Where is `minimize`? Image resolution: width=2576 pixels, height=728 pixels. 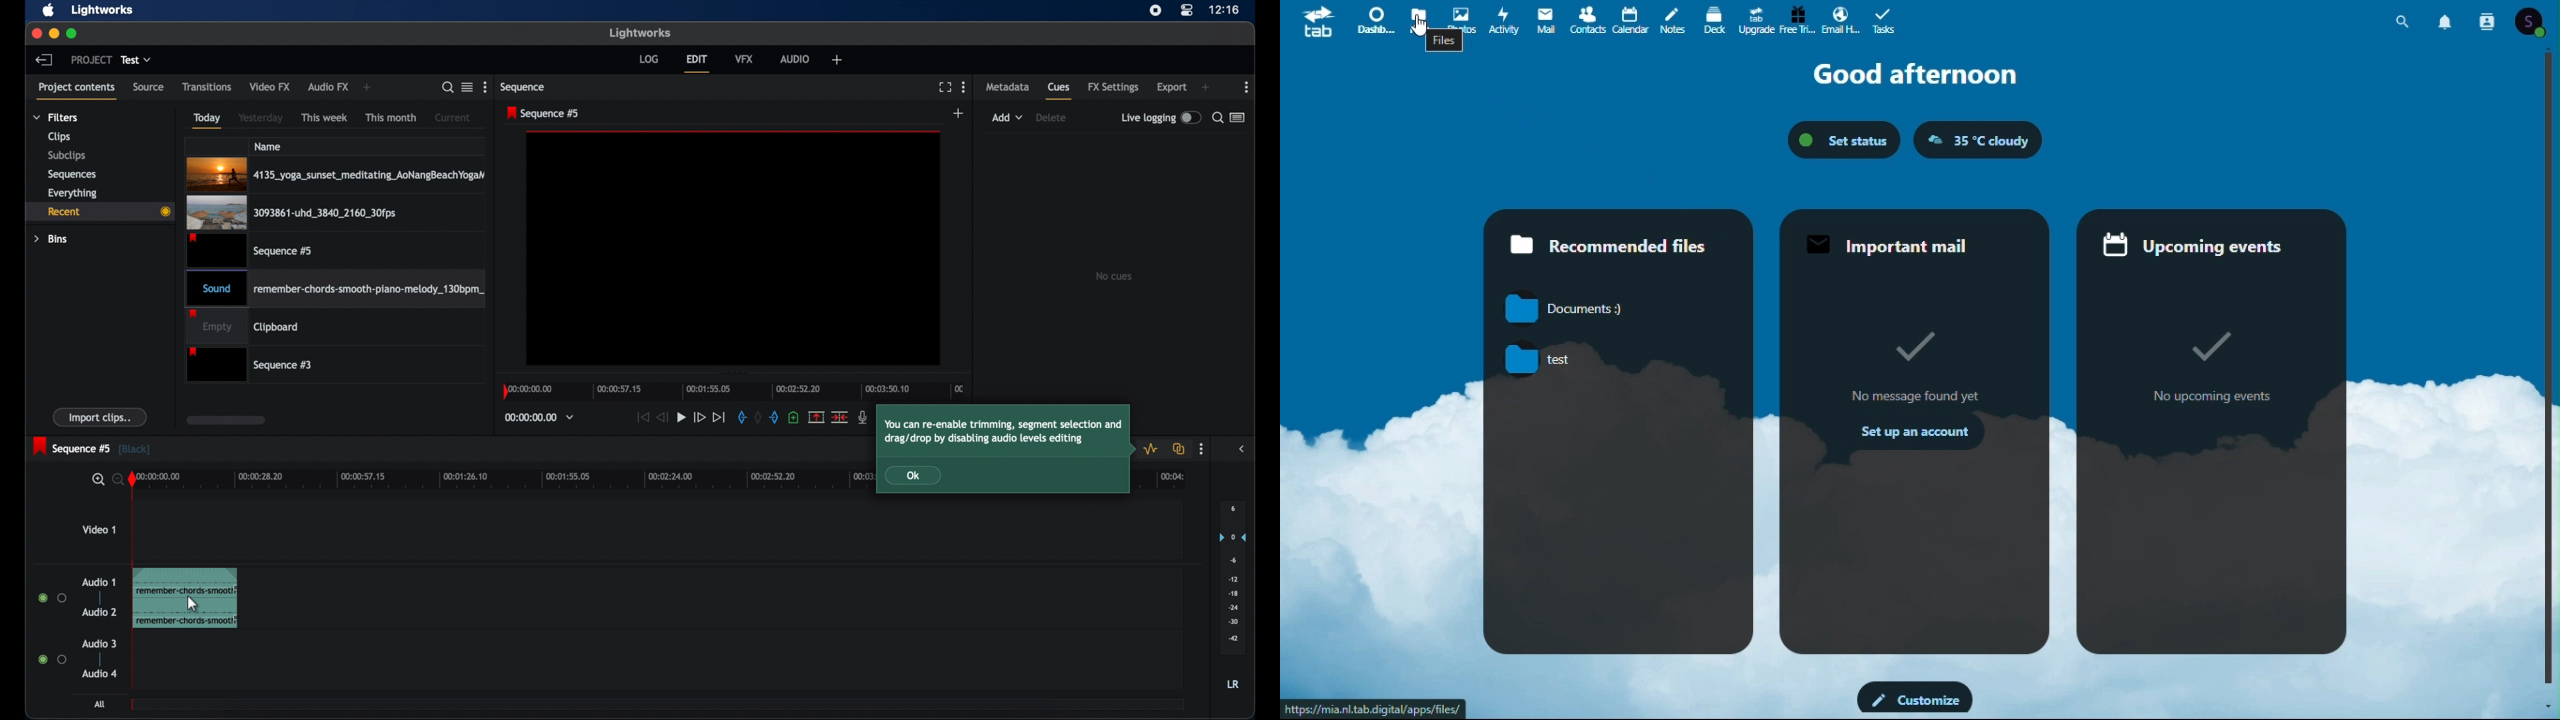 minimize is located at coordinates (53, 33).